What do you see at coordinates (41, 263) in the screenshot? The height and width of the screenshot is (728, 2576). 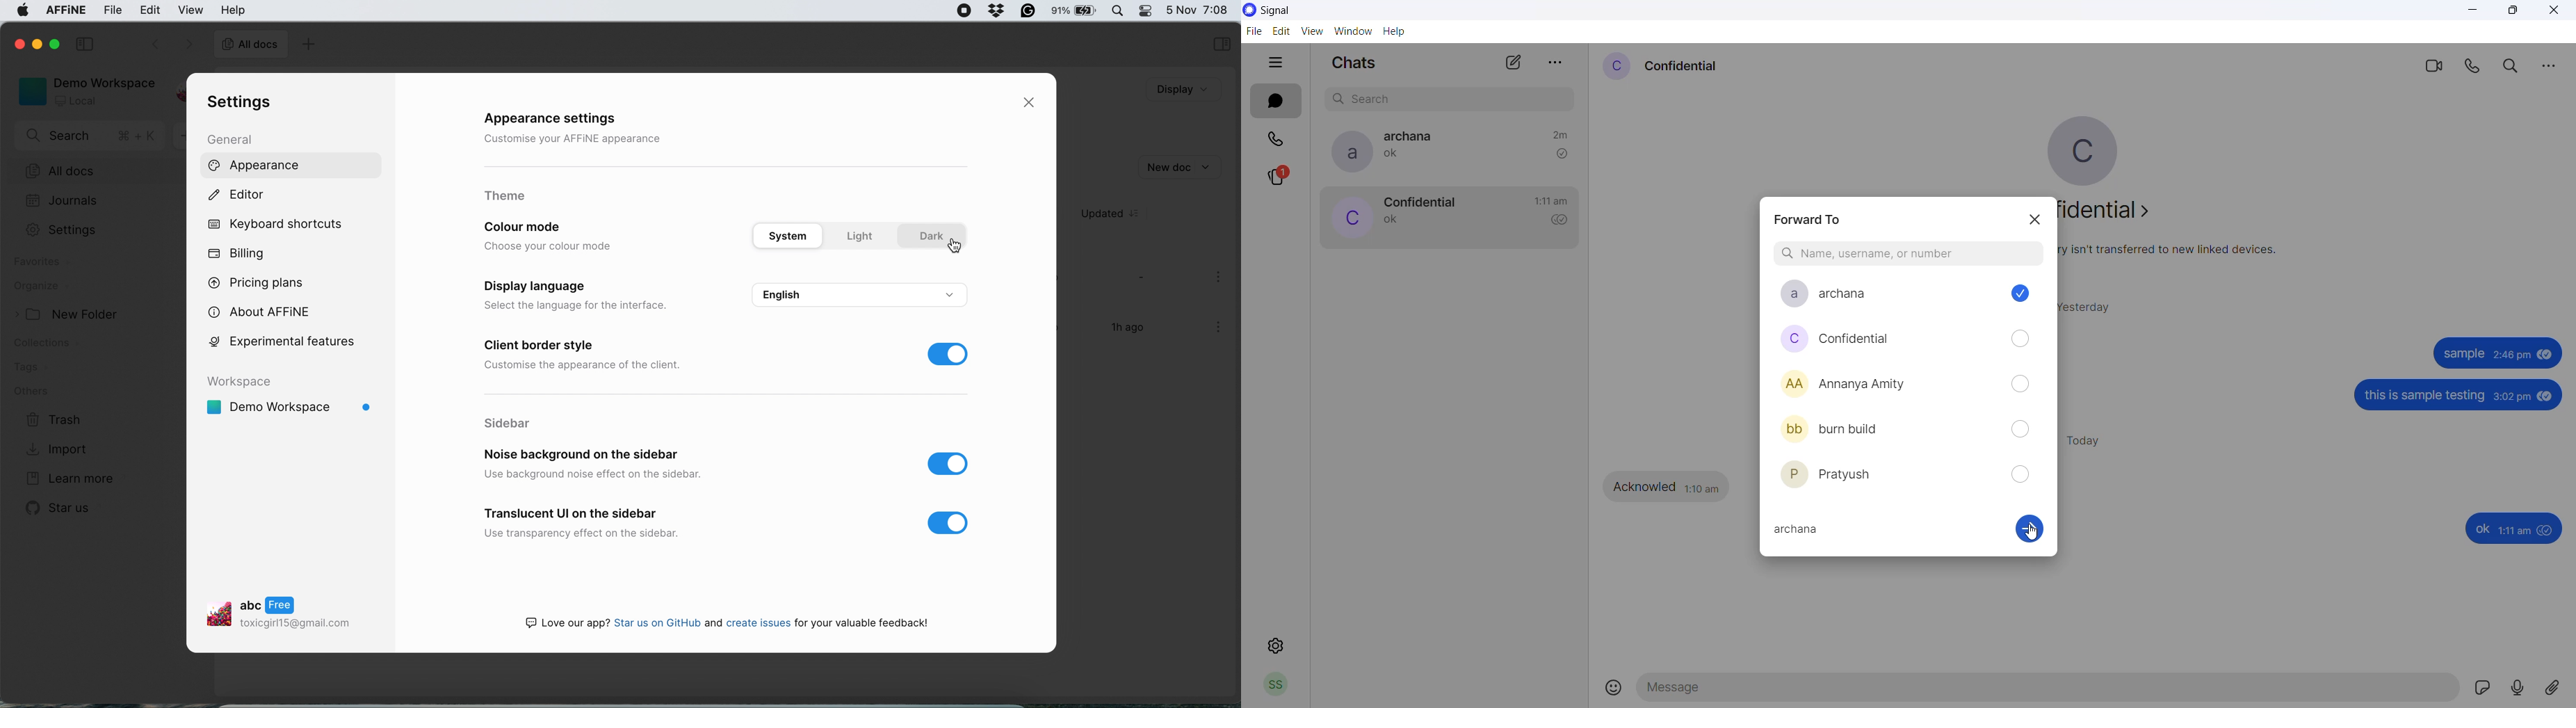 I see `favorites` at bounding box center [41, 263].